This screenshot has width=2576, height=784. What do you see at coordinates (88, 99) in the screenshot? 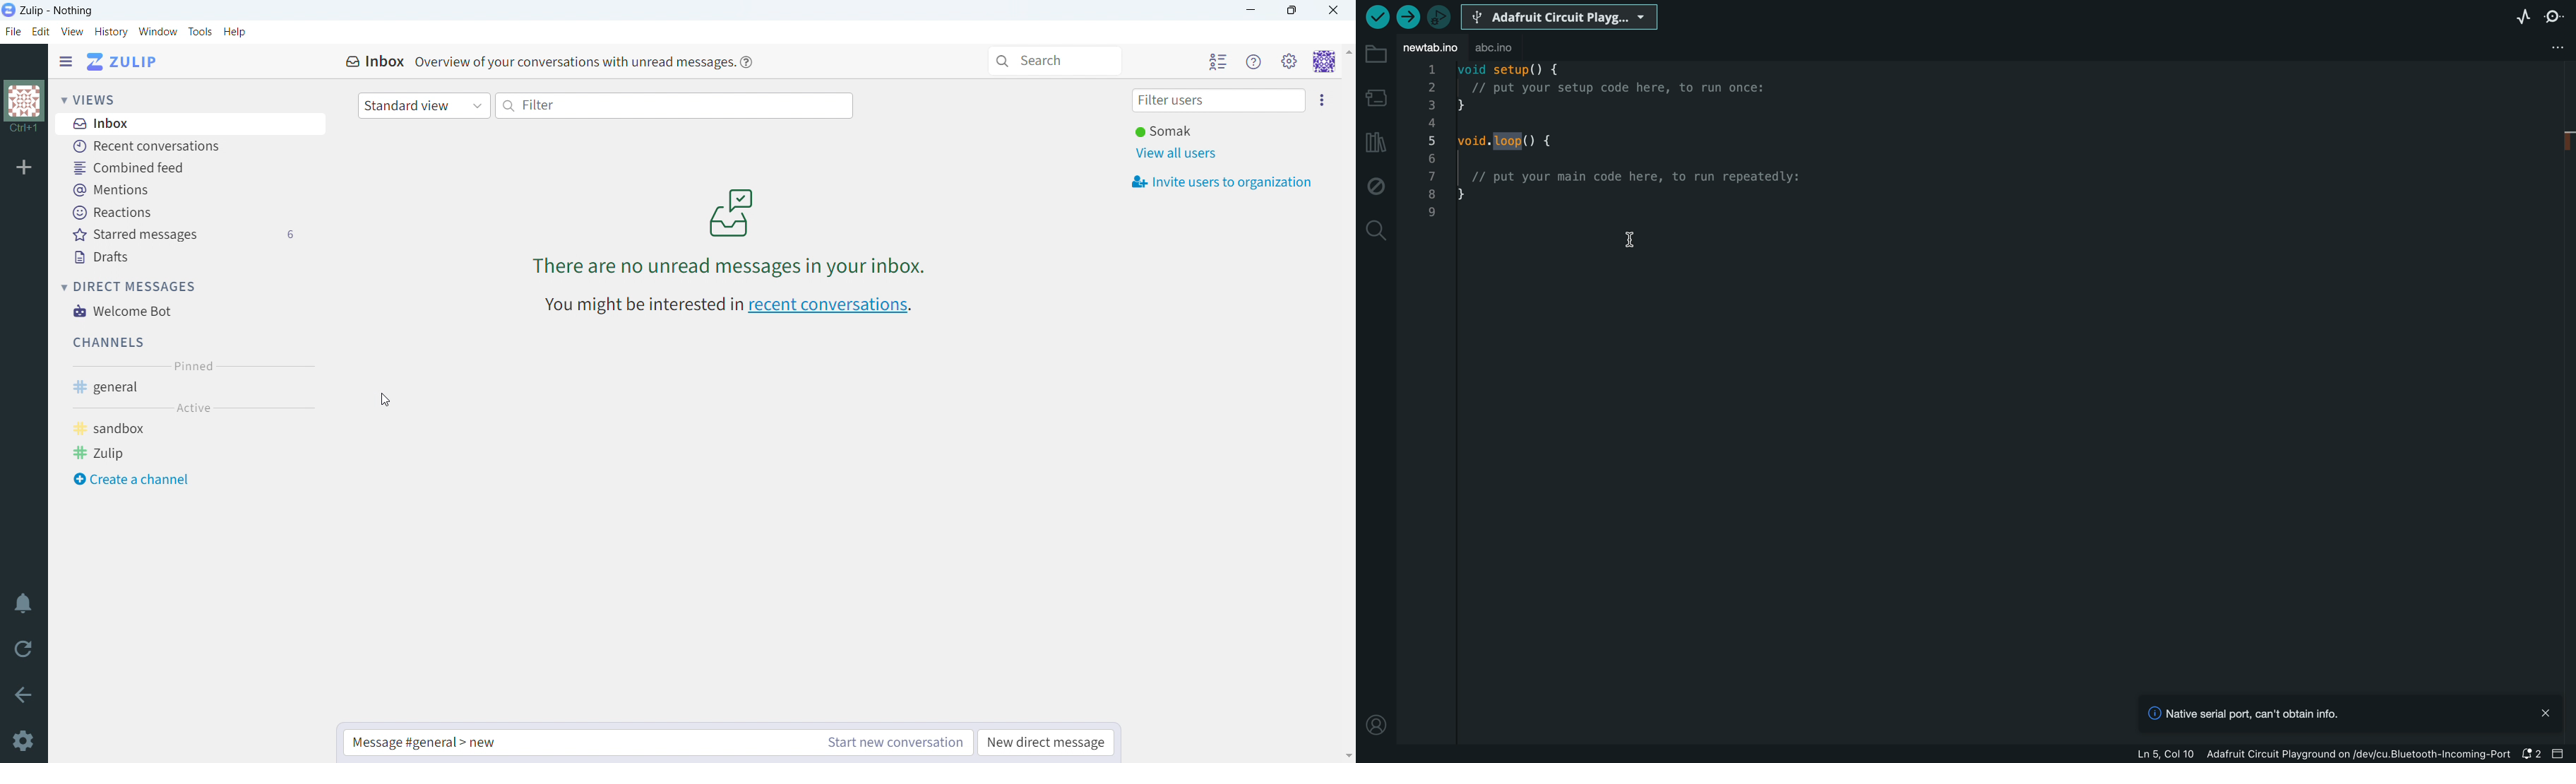
I see `views` at bounding box center [88, 99].